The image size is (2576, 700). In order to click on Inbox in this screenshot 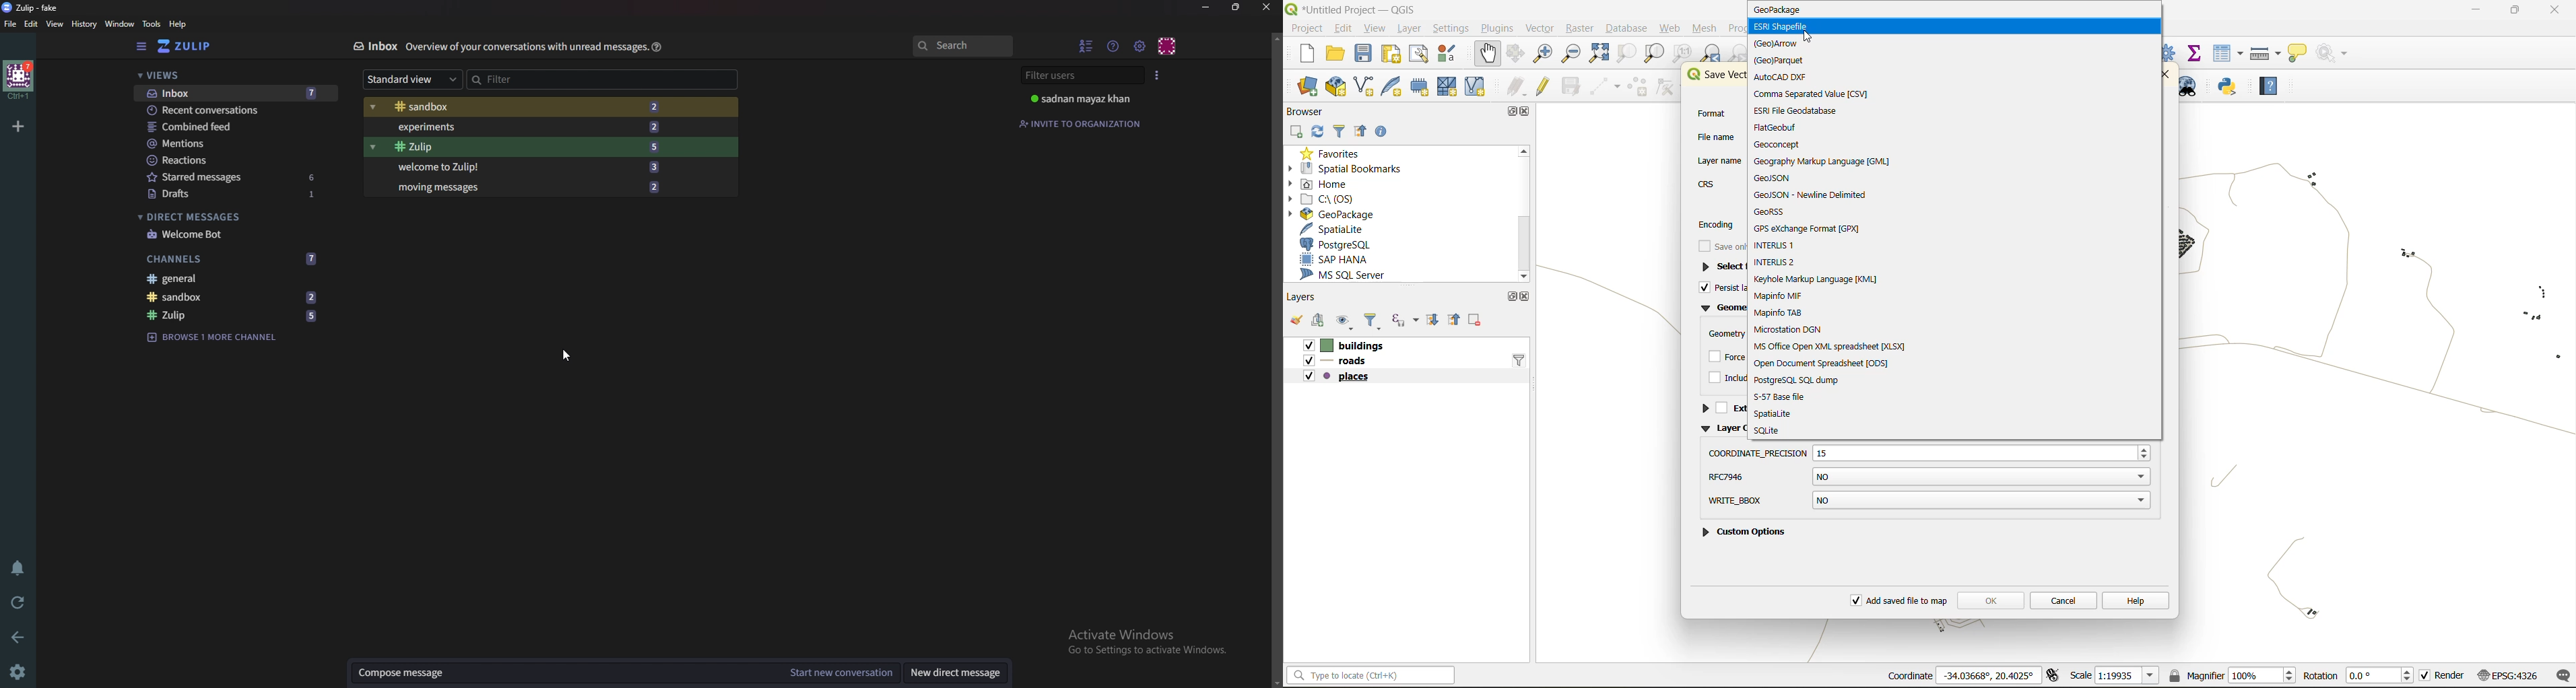, I will do `click(196, 92)`.